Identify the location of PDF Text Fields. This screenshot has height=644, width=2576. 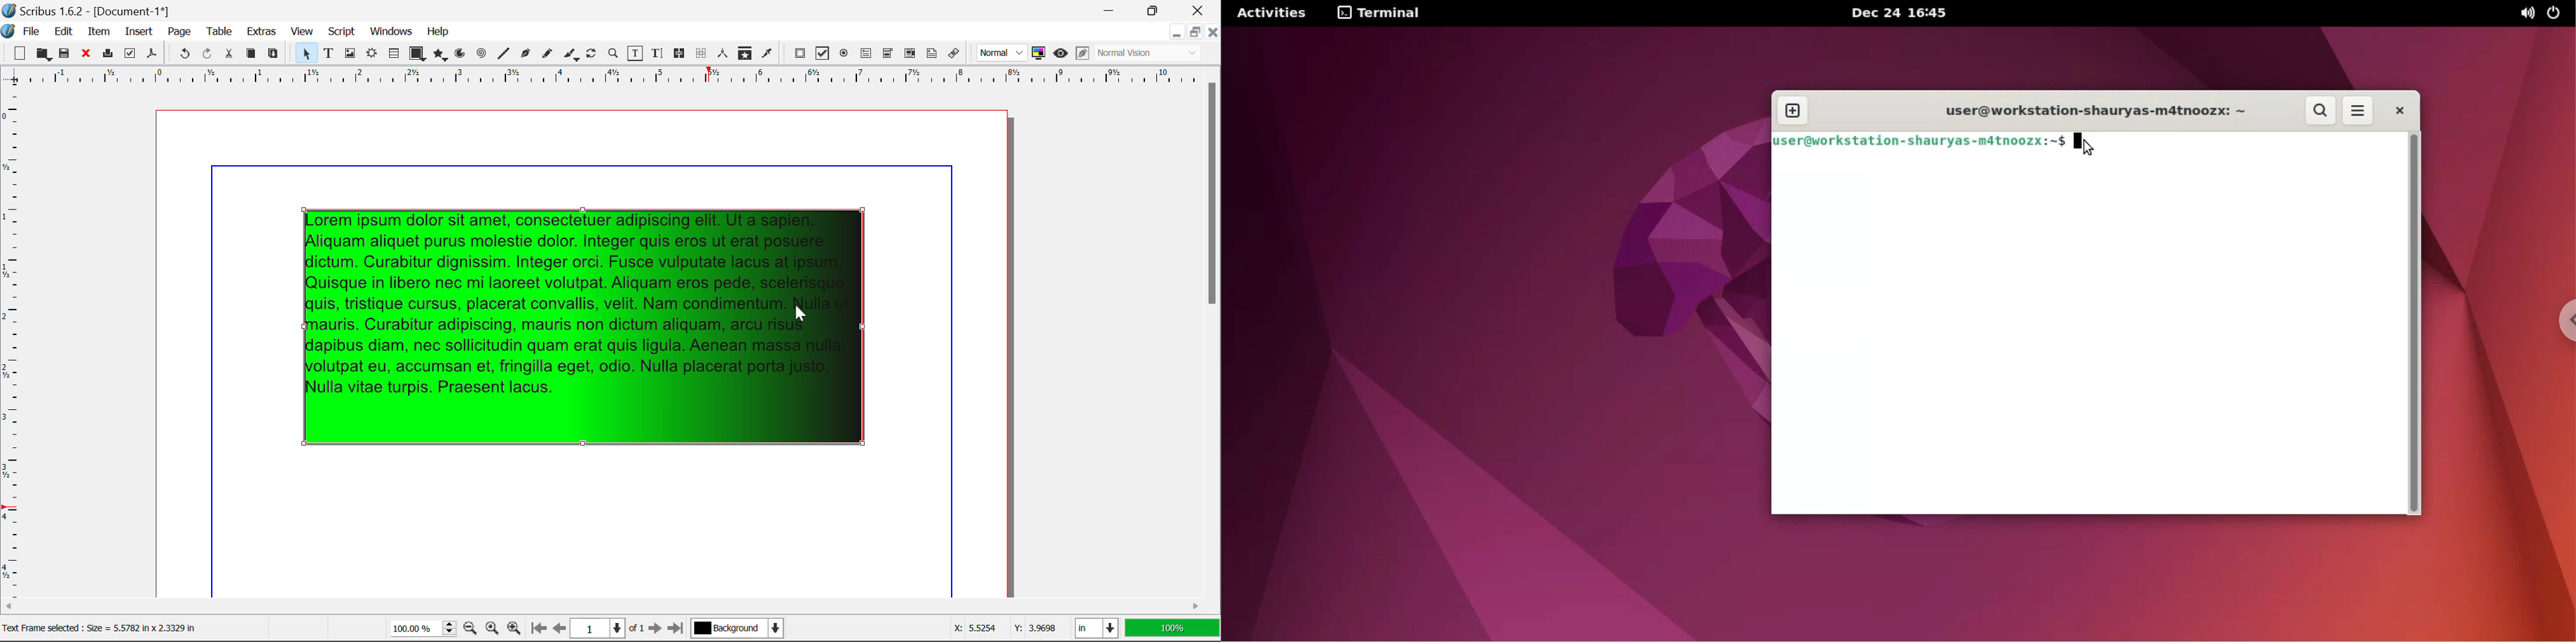
(866, 53).